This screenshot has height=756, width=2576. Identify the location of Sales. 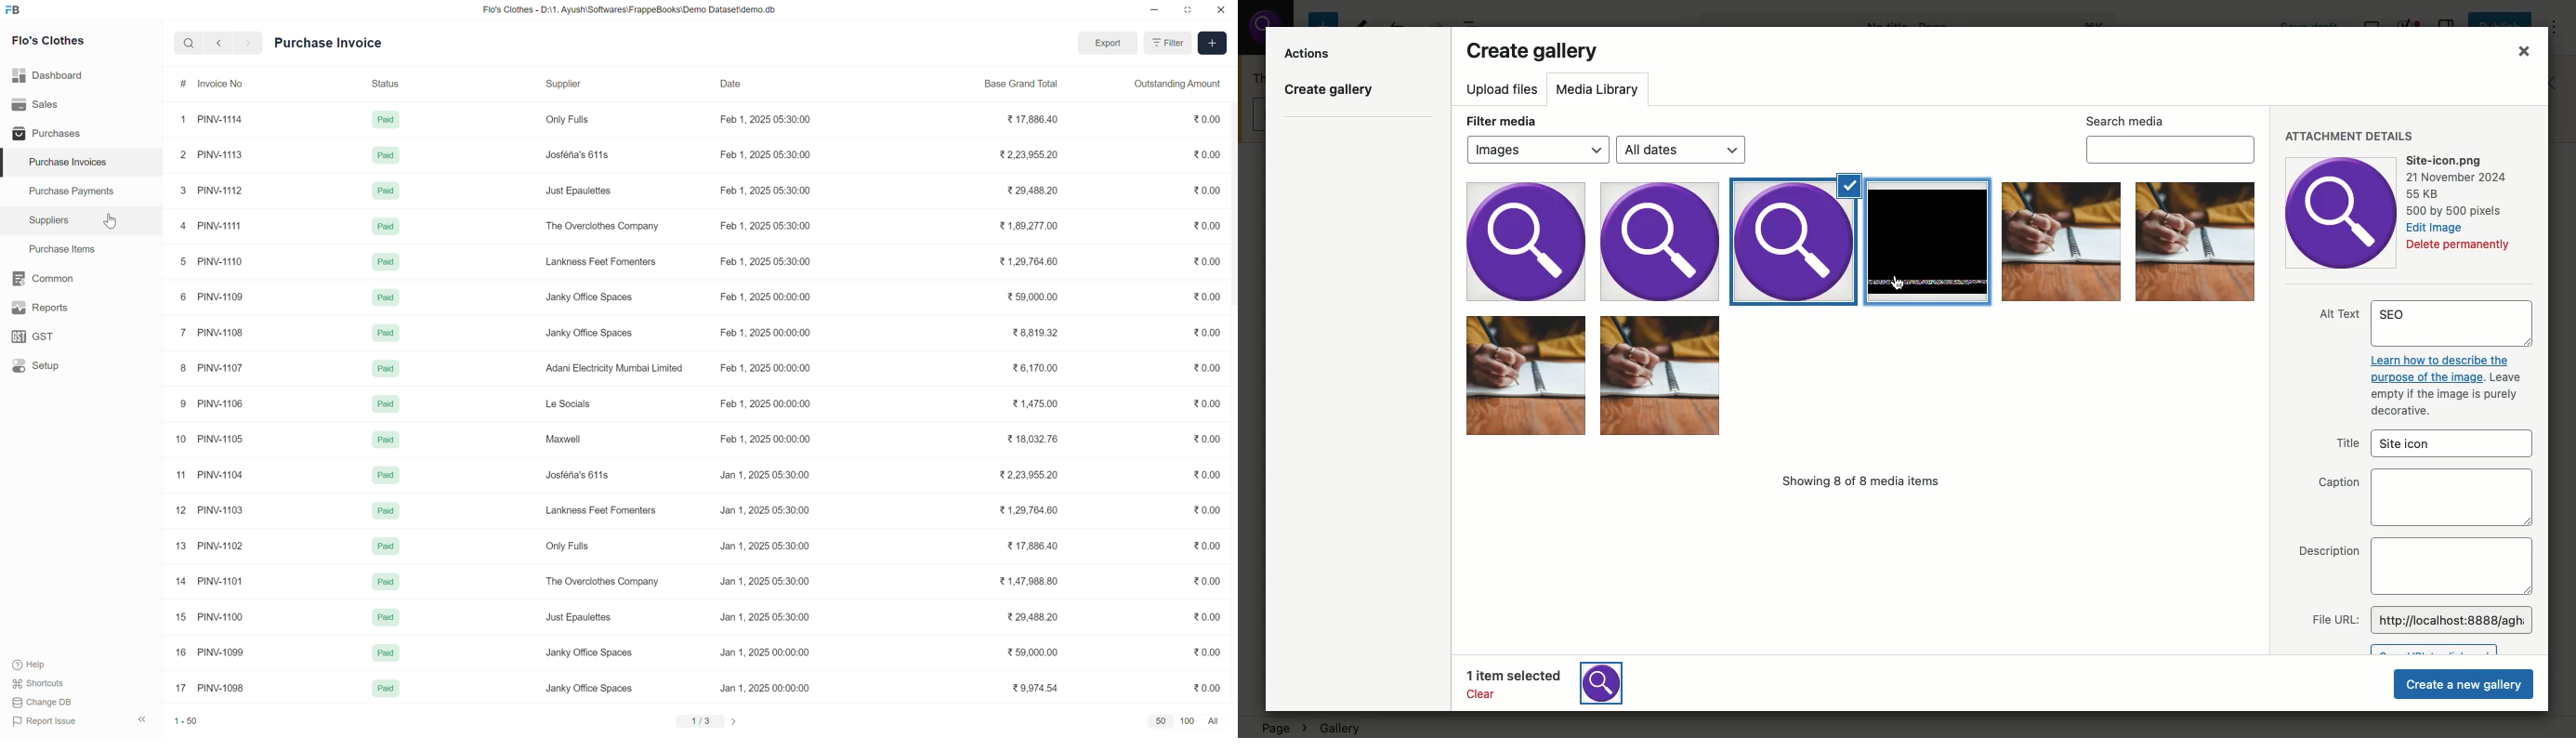
(81, 104).